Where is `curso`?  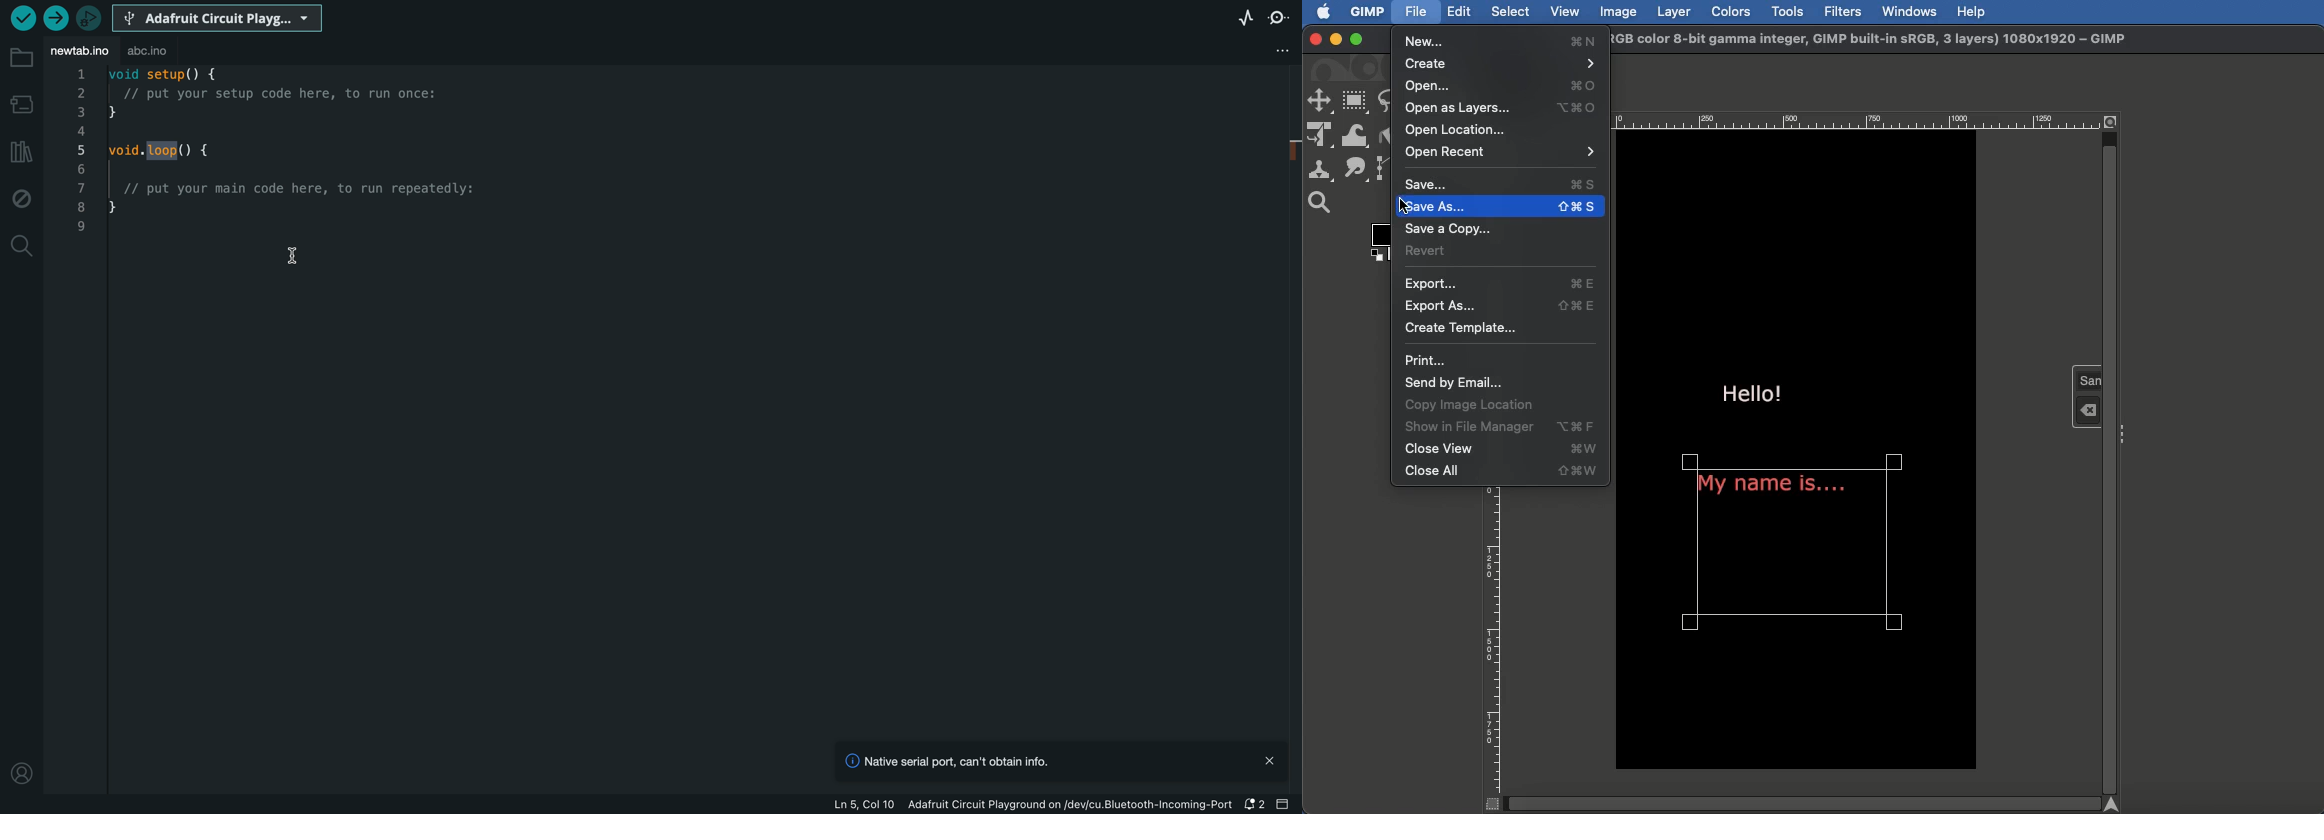
curso is located at coordinates (292, 256).